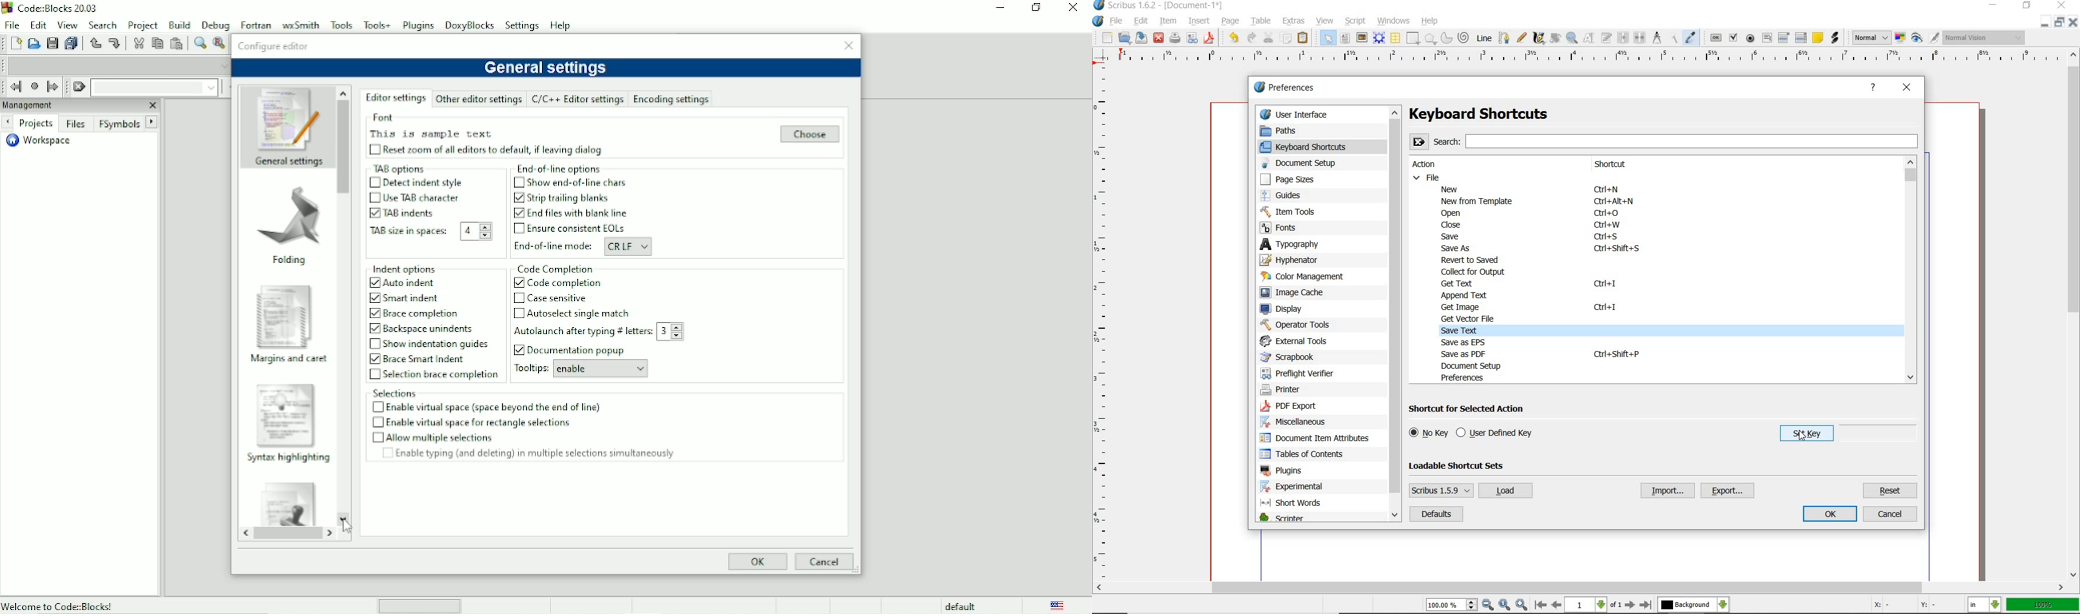  What do you see at coordinates (1428, 433) in the screenshot?
I see `no key` at bounding box center [1428, 433].